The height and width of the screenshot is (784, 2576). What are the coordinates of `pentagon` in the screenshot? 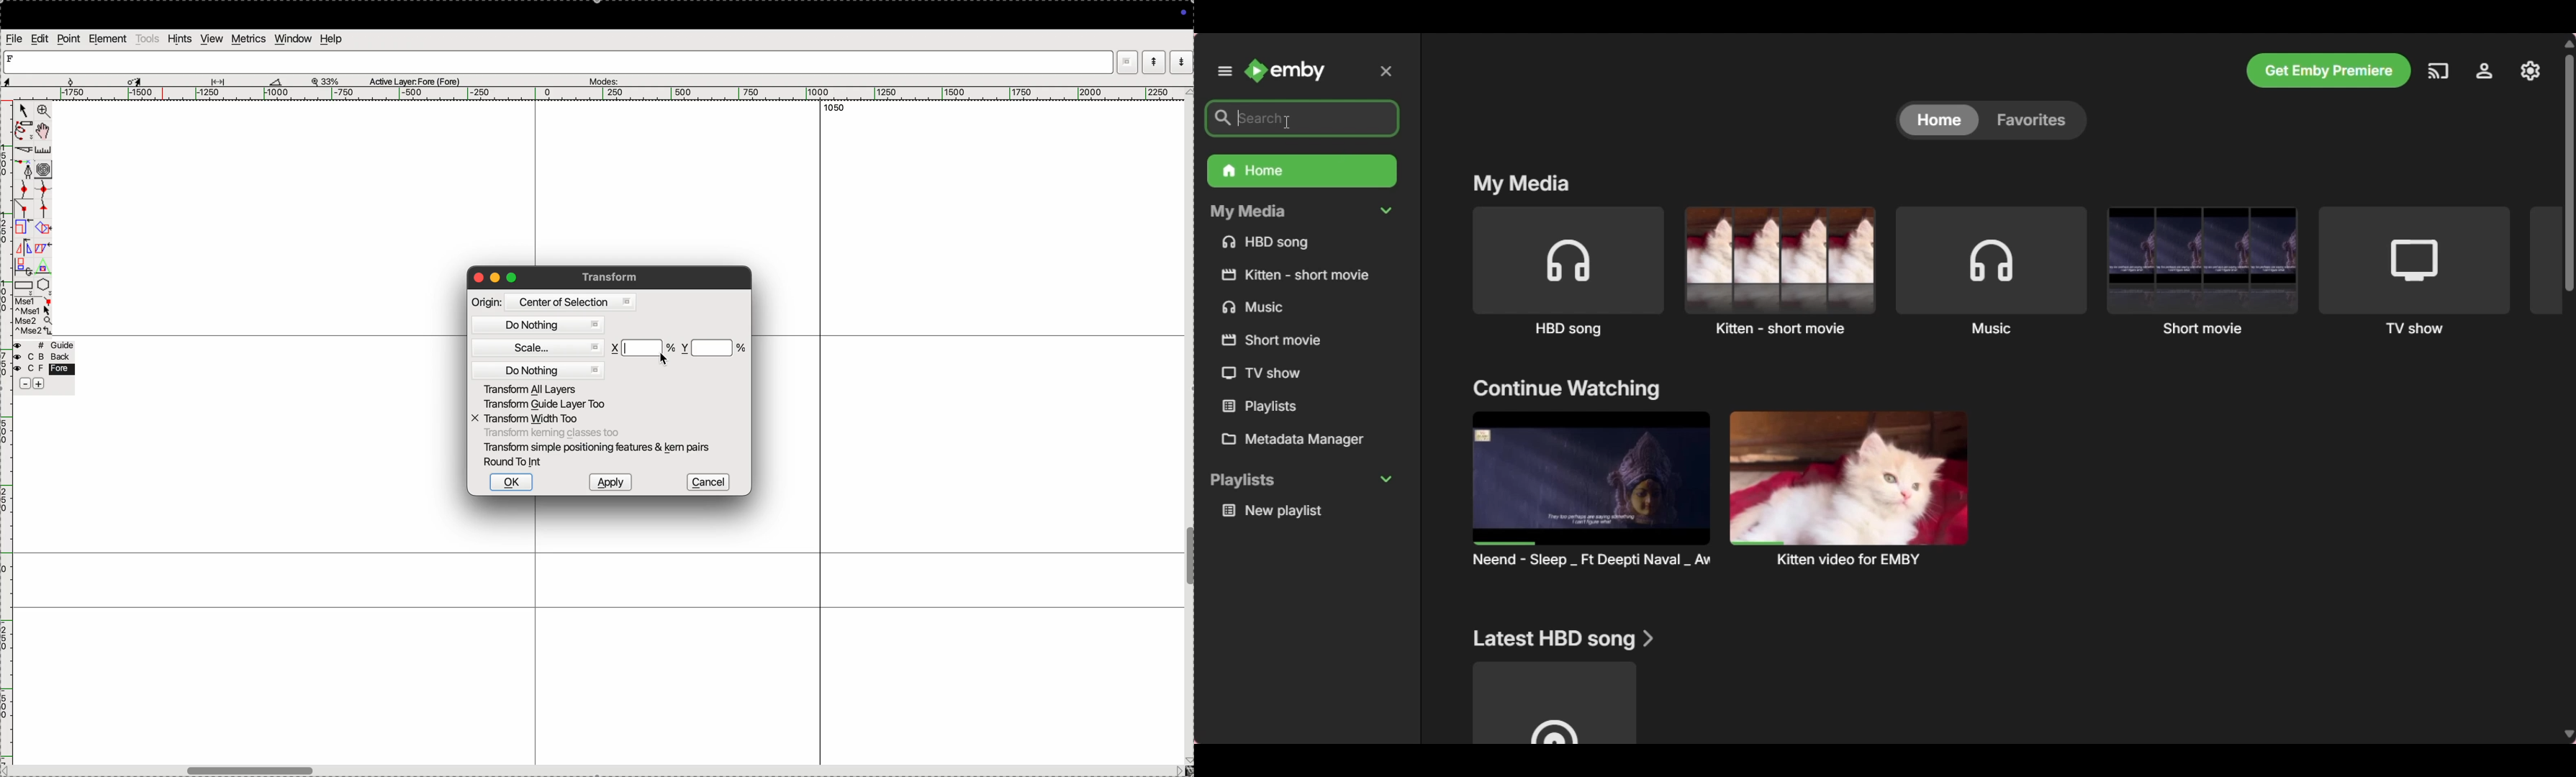 It's located at (44, 285).